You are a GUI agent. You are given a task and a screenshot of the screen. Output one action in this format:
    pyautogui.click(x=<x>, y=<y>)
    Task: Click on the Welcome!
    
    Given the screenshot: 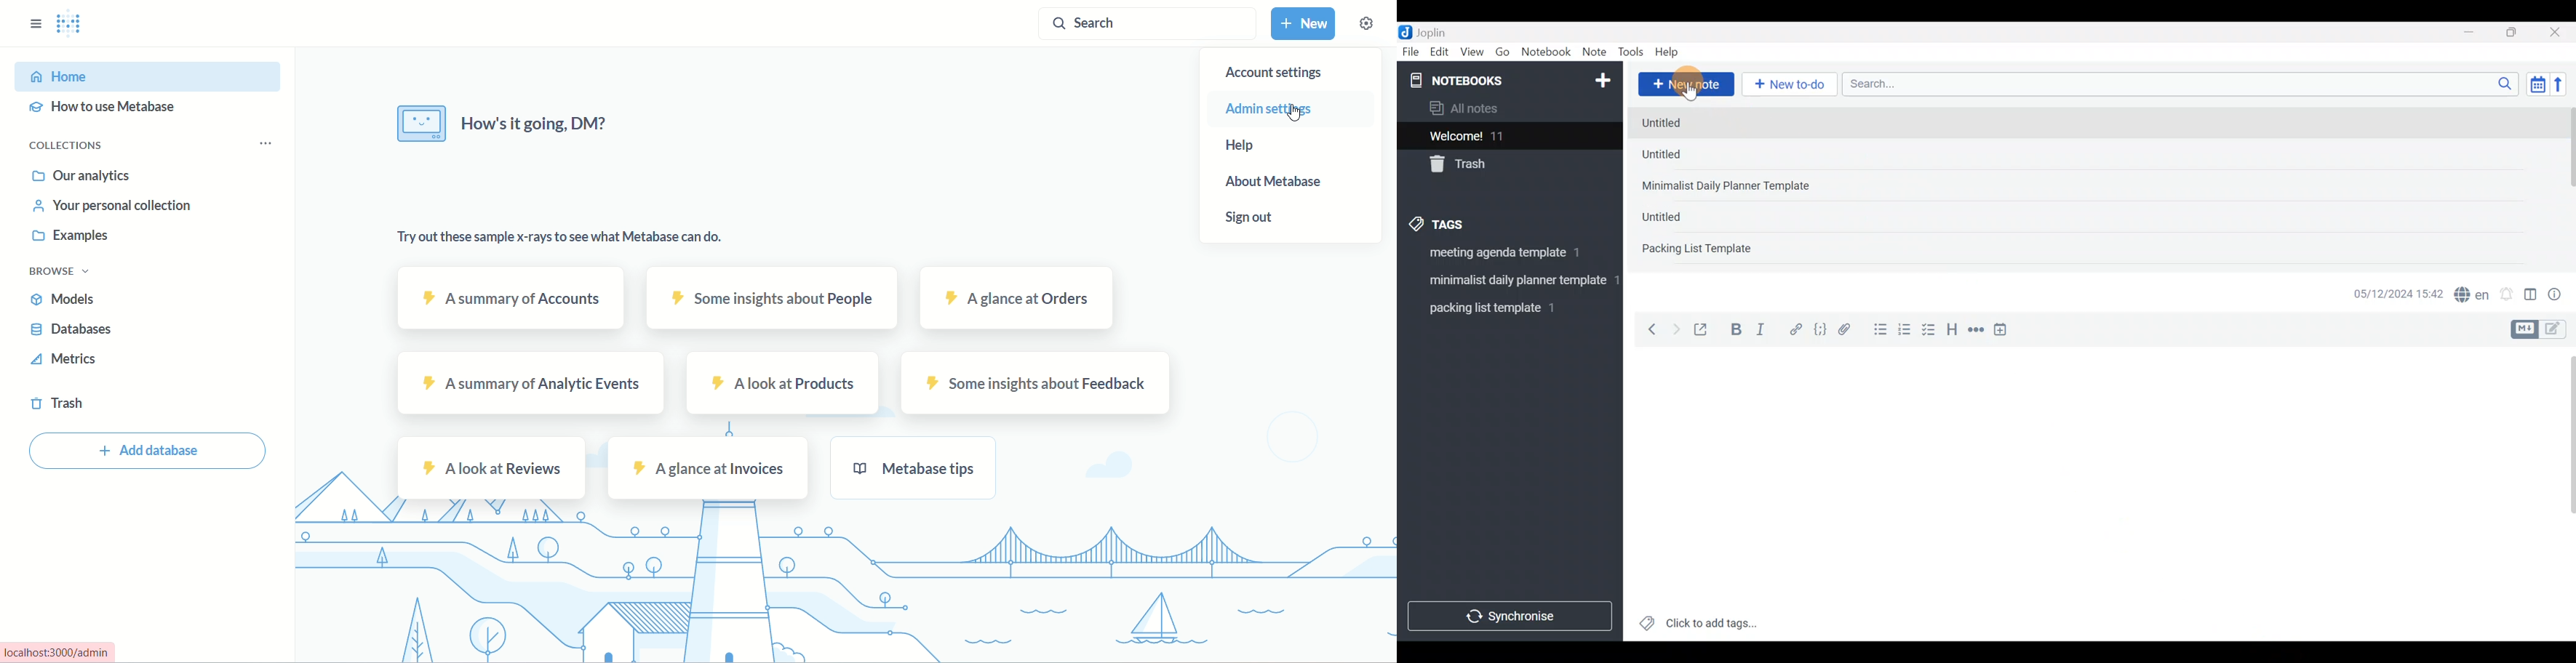 What is the action you would take?
    pyautogui.click(x=1508, y=137)
    